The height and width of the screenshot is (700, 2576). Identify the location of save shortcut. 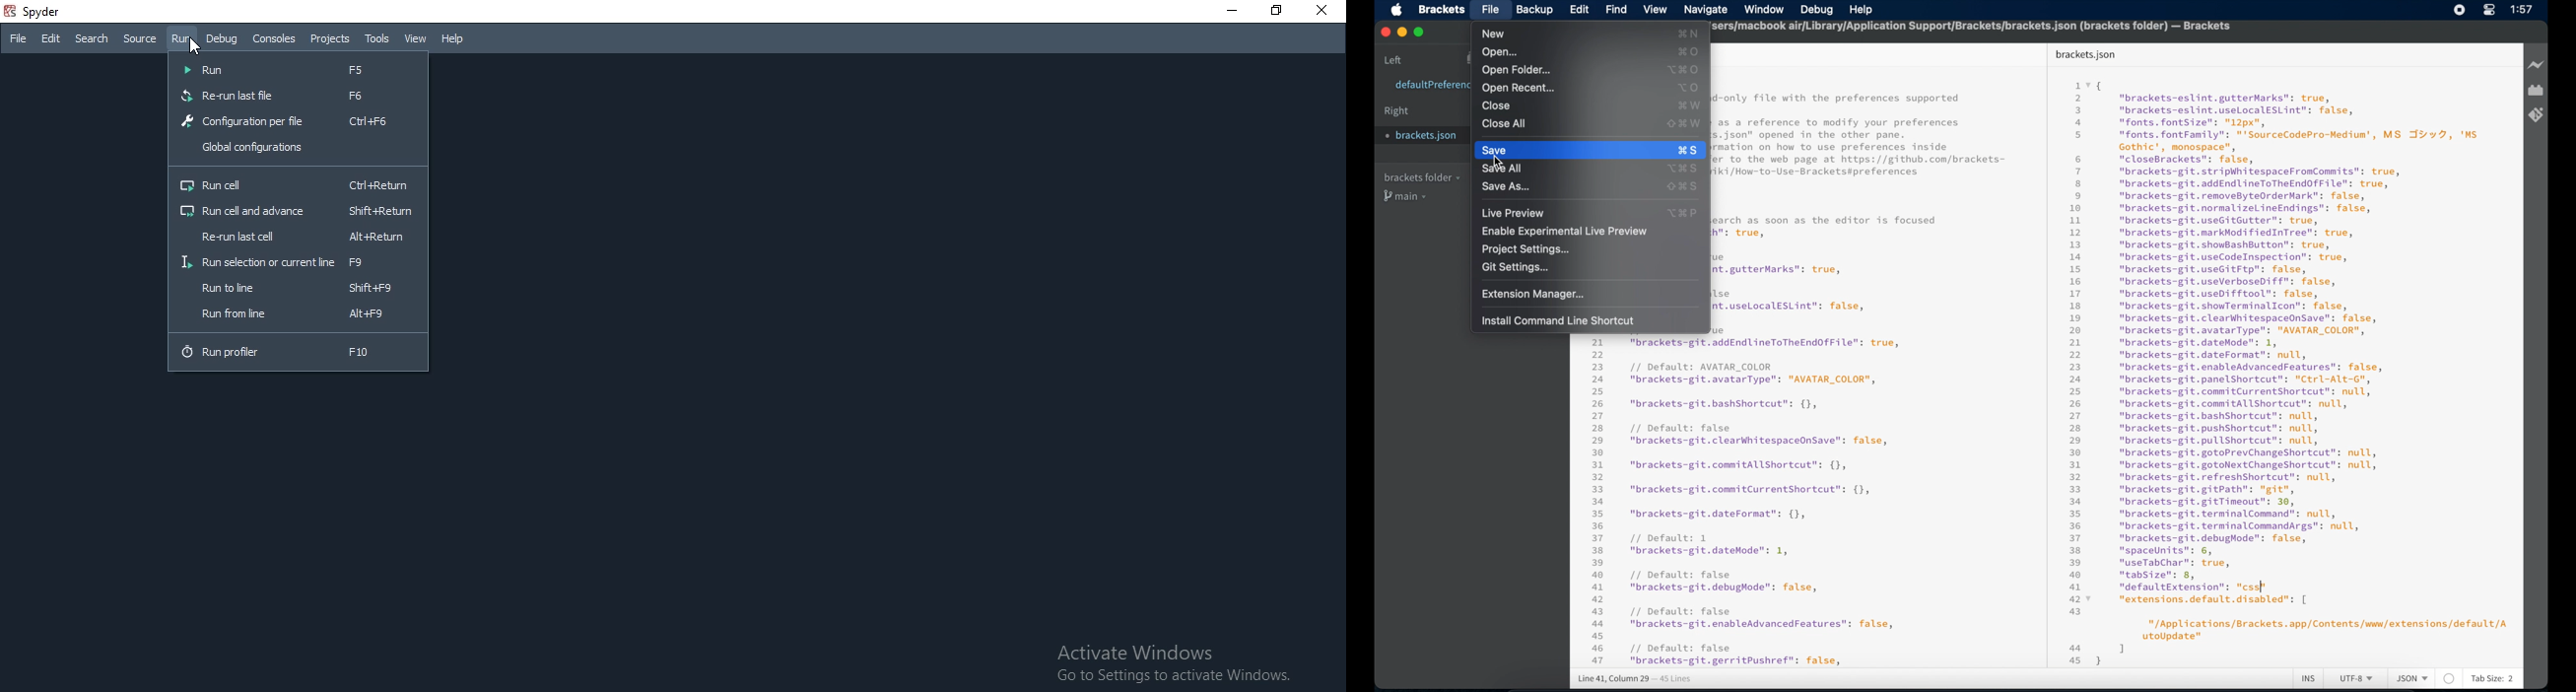
(1685, 150).